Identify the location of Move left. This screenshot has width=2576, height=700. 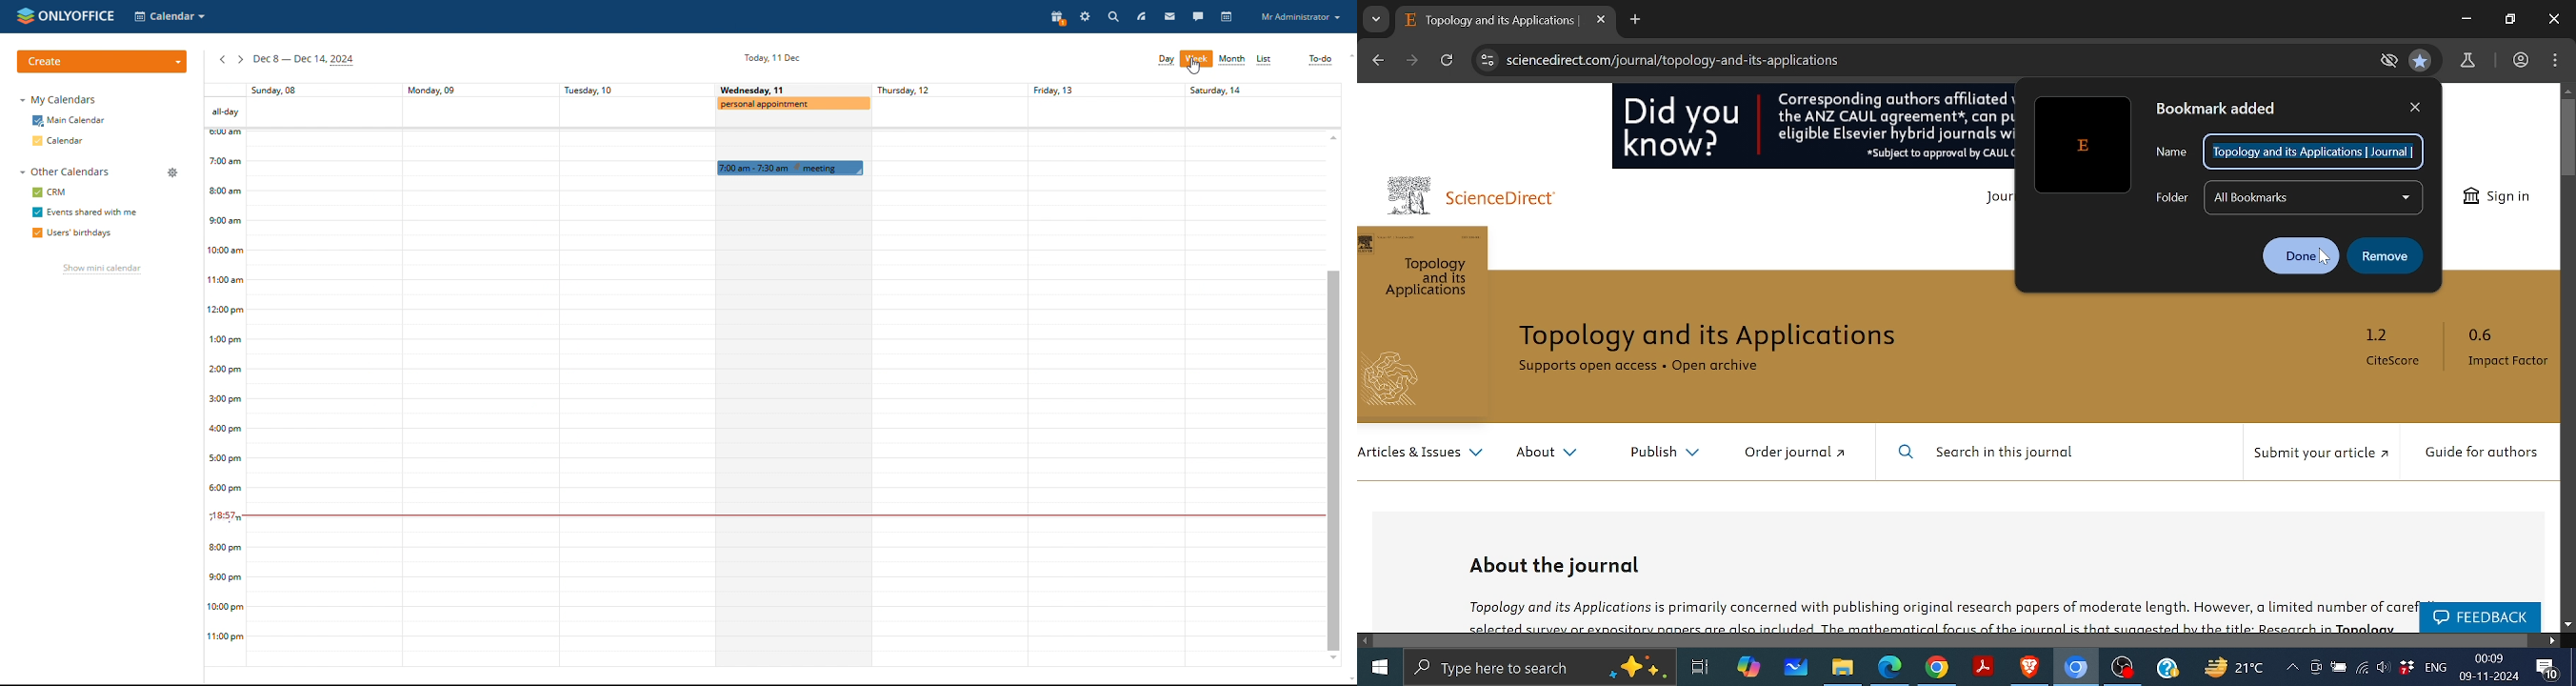
(1366, 640).